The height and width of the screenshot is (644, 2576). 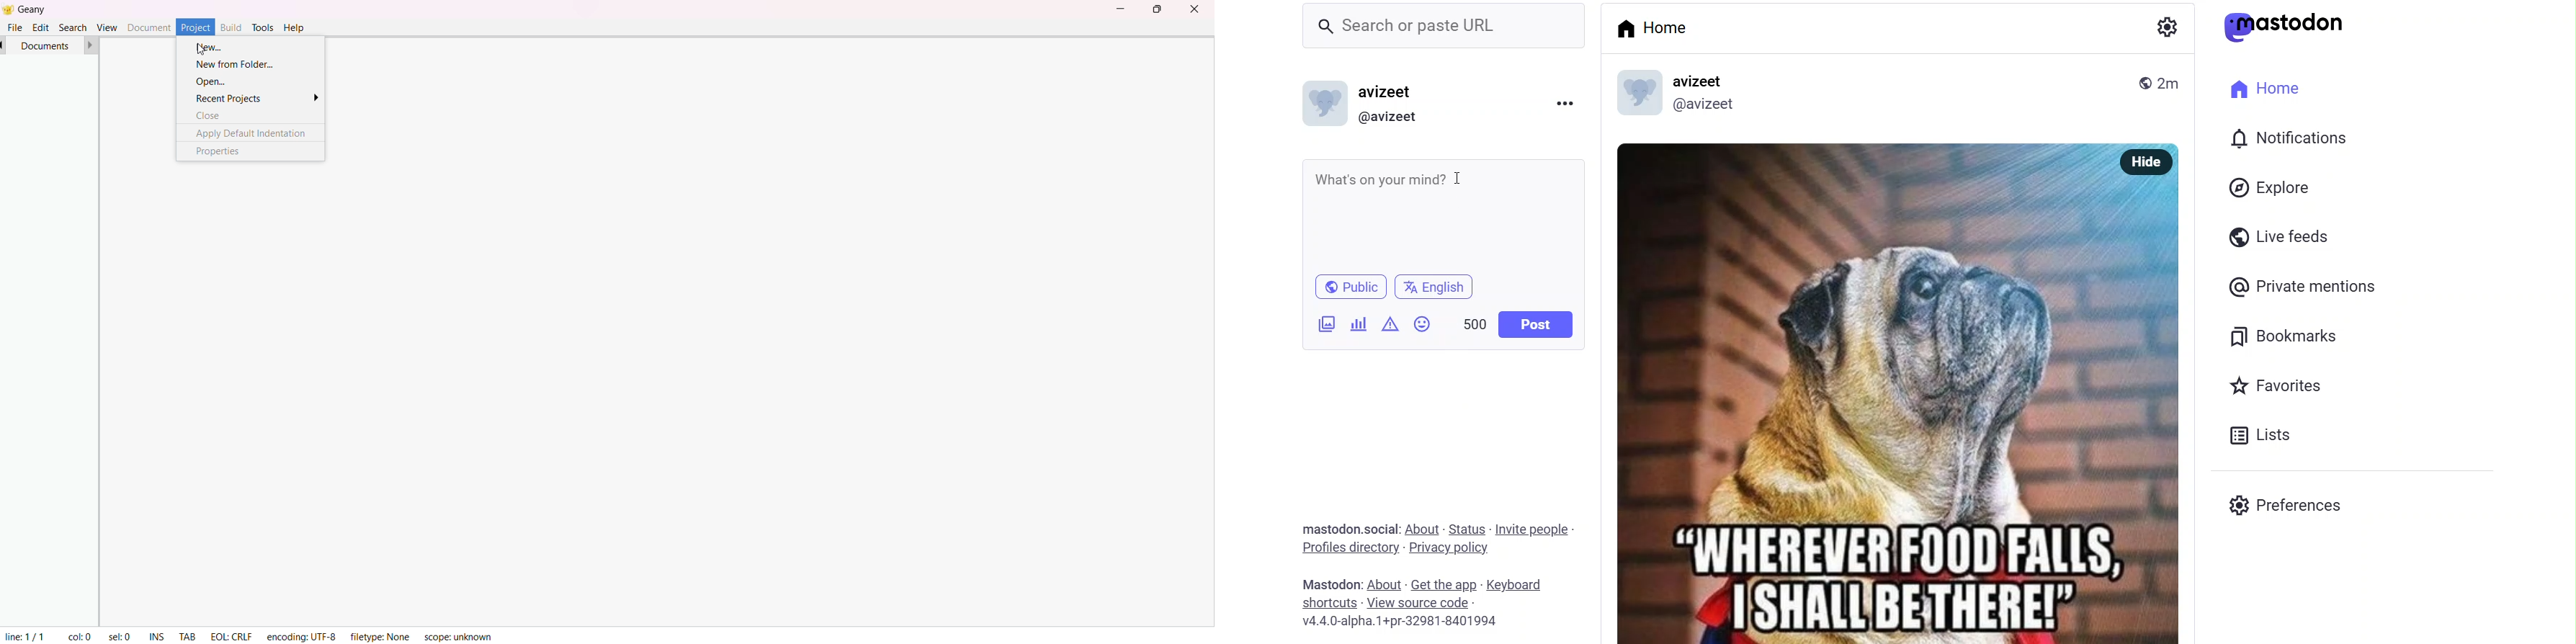 I want to click on hide, so click(x=2144, y=160).